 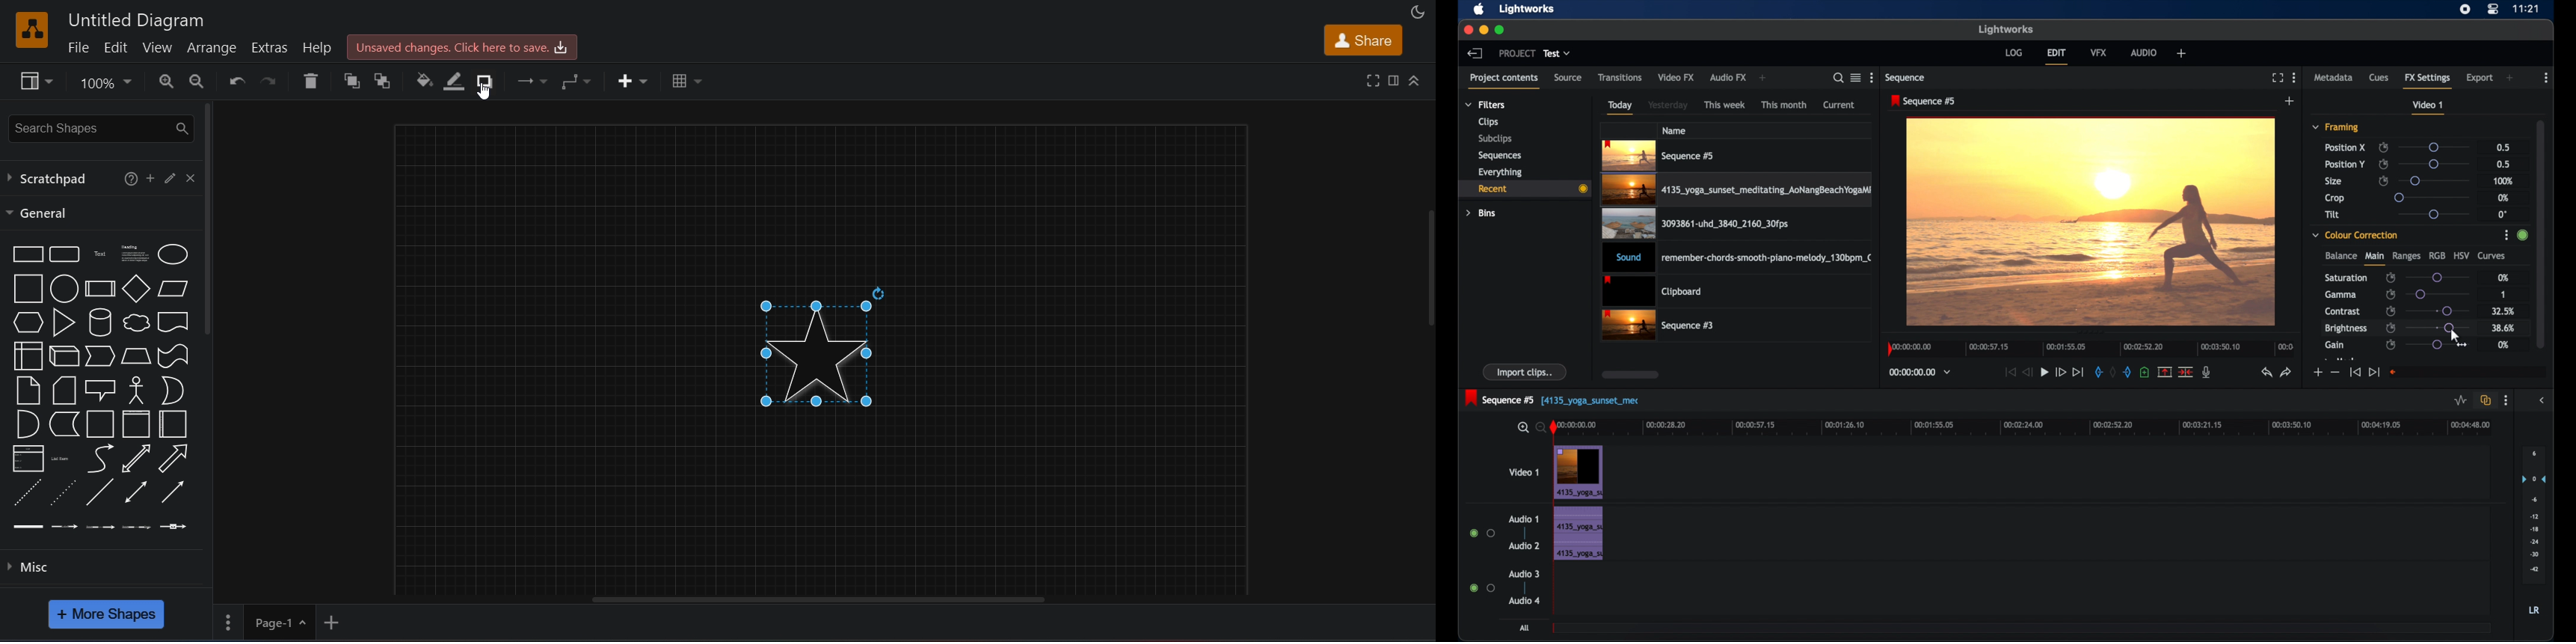 I want to click on video clip, so click(x=1738, y=191).